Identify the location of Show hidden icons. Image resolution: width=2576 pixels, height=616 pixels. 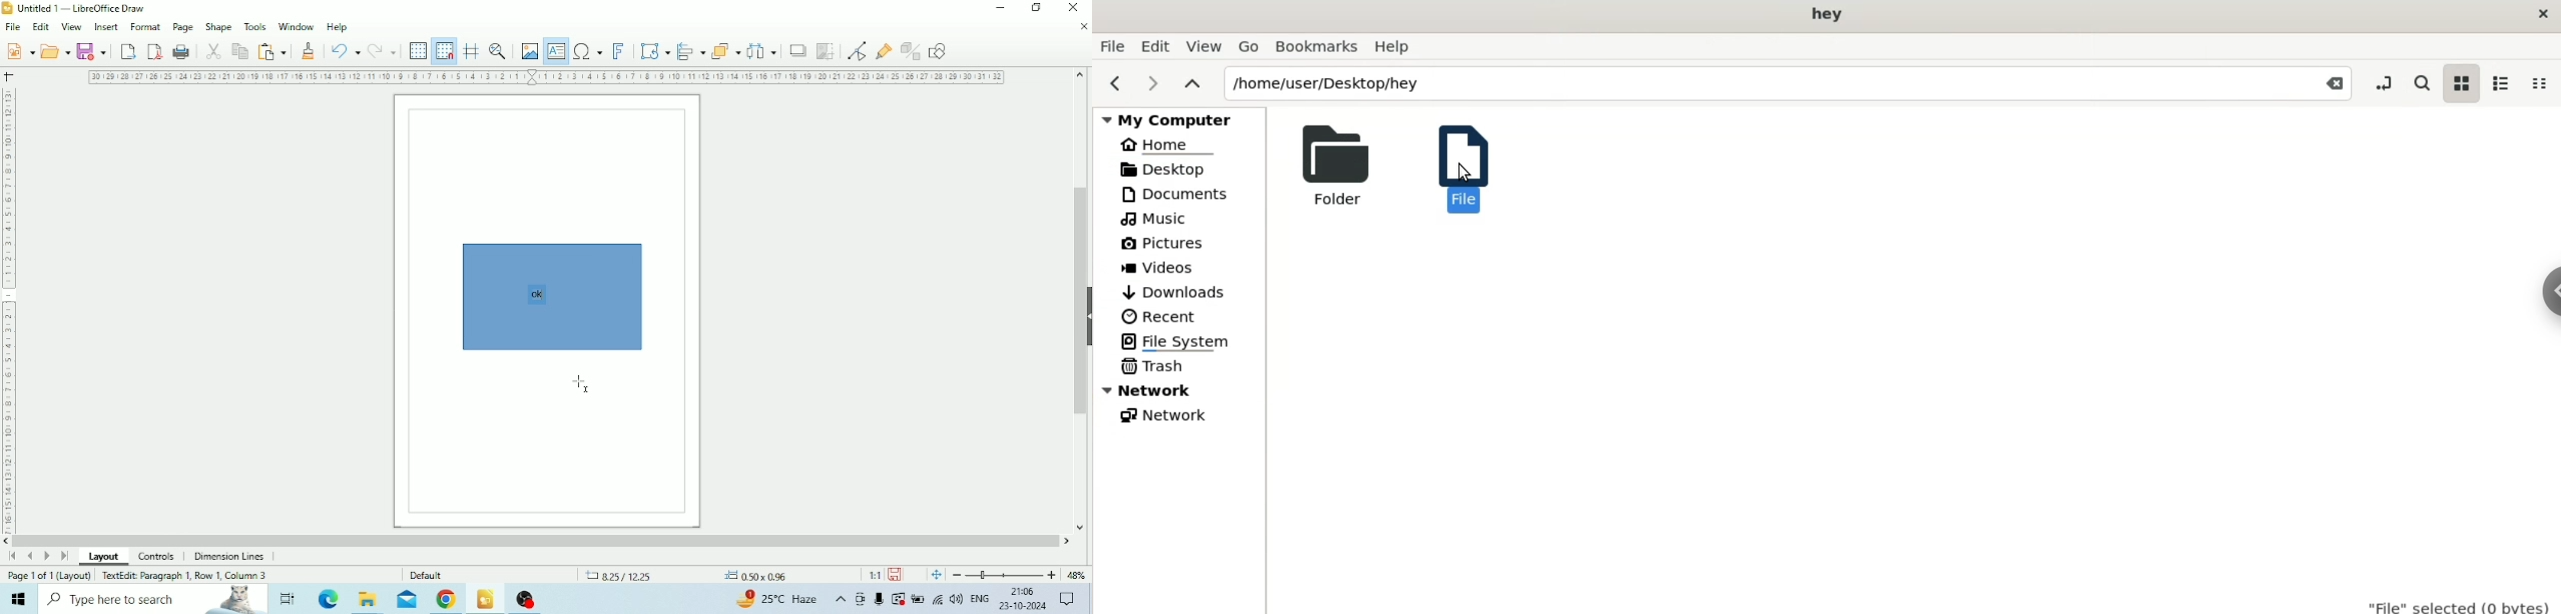
(841, 599).